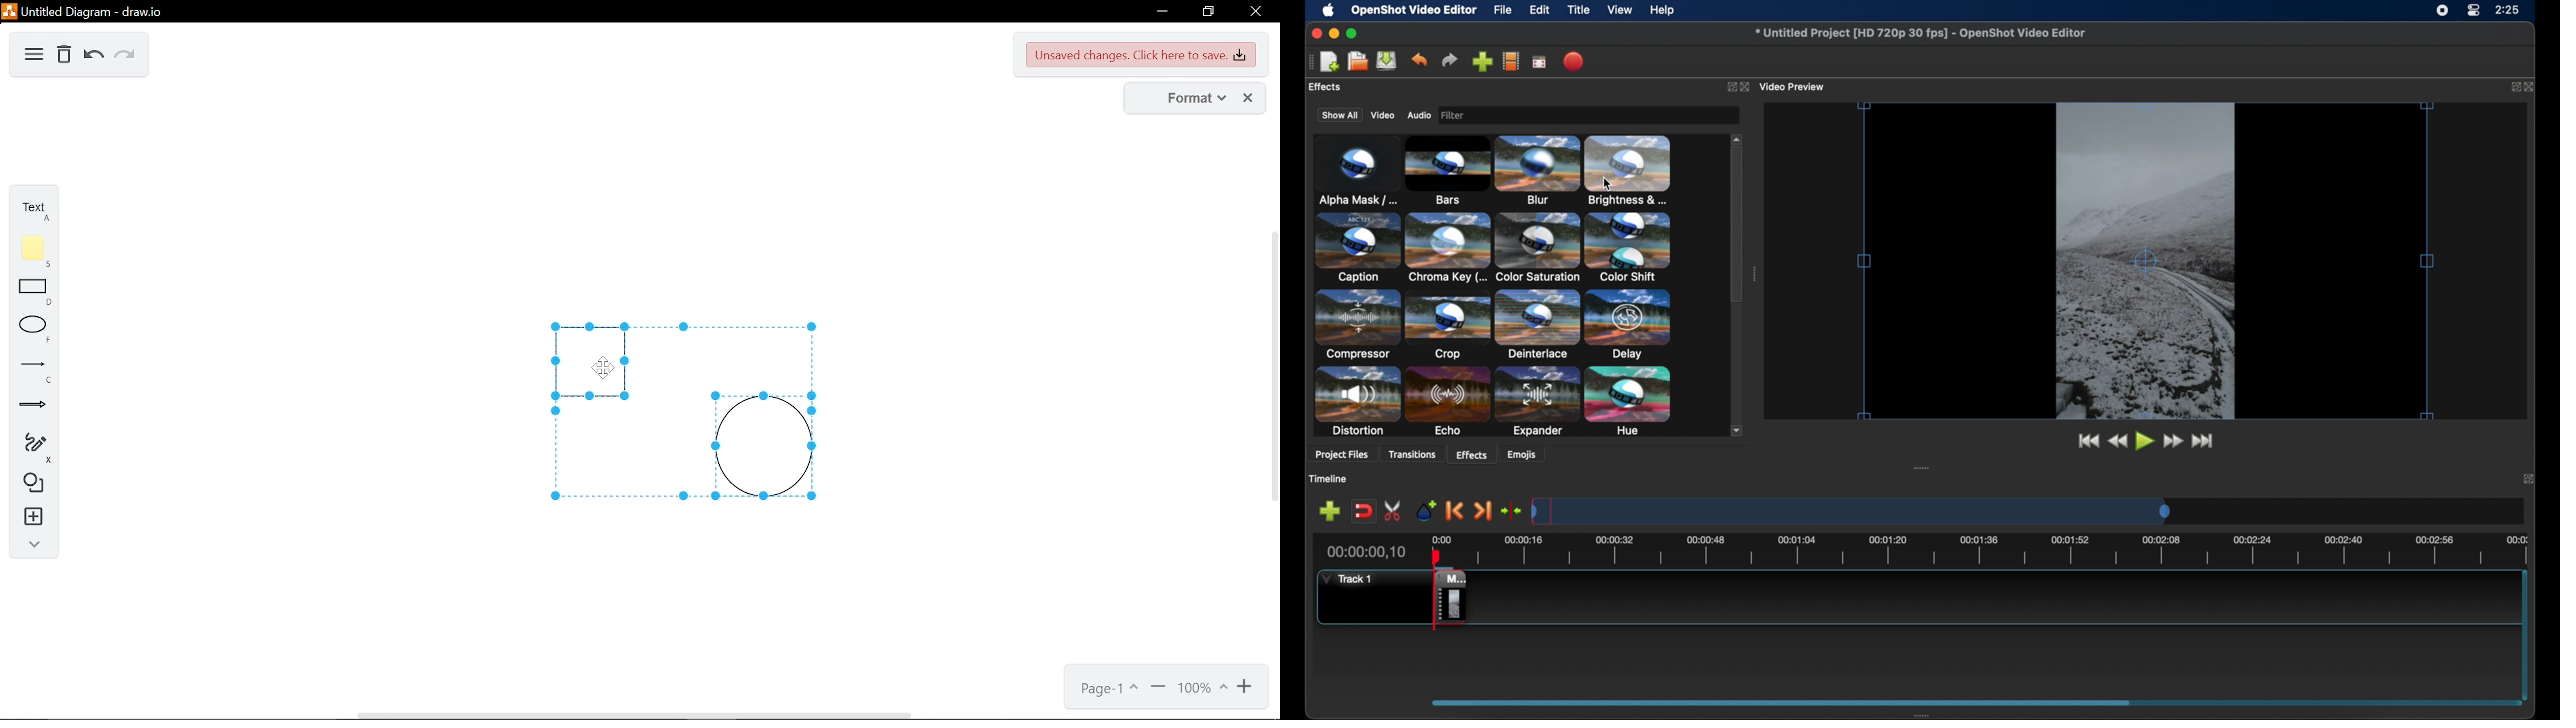  What do you see at coordinates (123, 58) in the screenshot?
I see `redo` at bounding box center [123, 58].